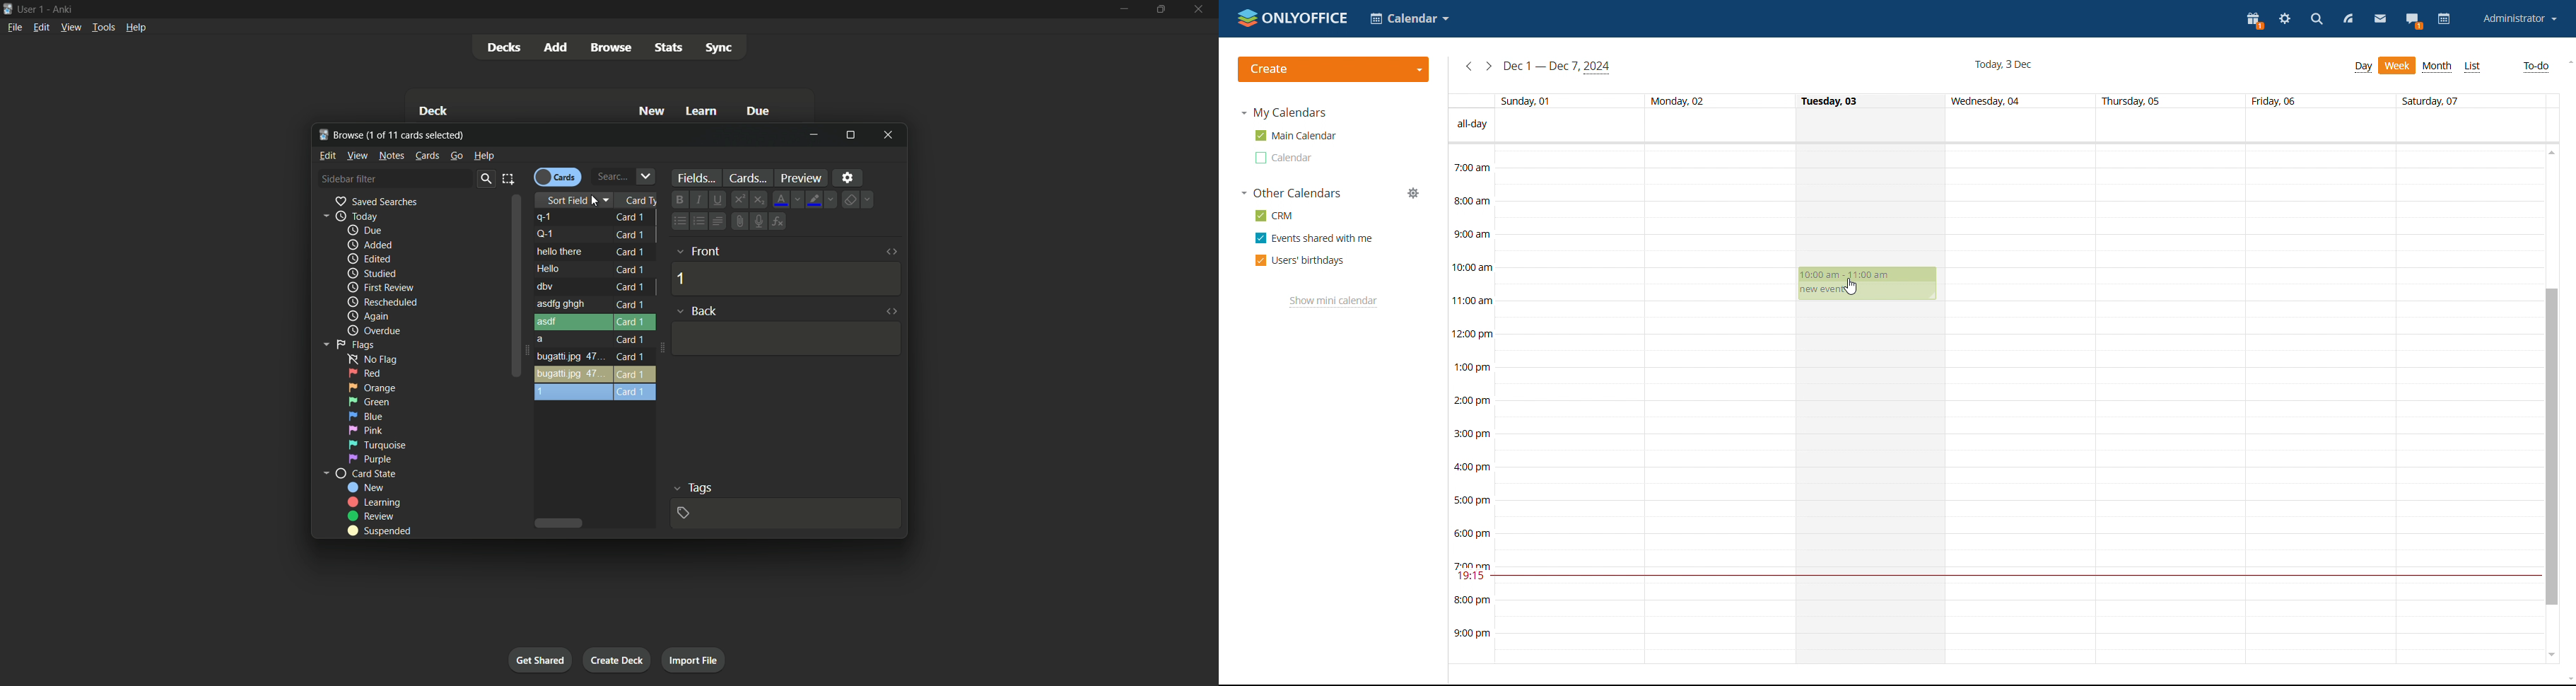 This screenshot has height=700, width=2576. Describe the element at coordinates (707, 251) in the screenshot. I see `front` at that location.